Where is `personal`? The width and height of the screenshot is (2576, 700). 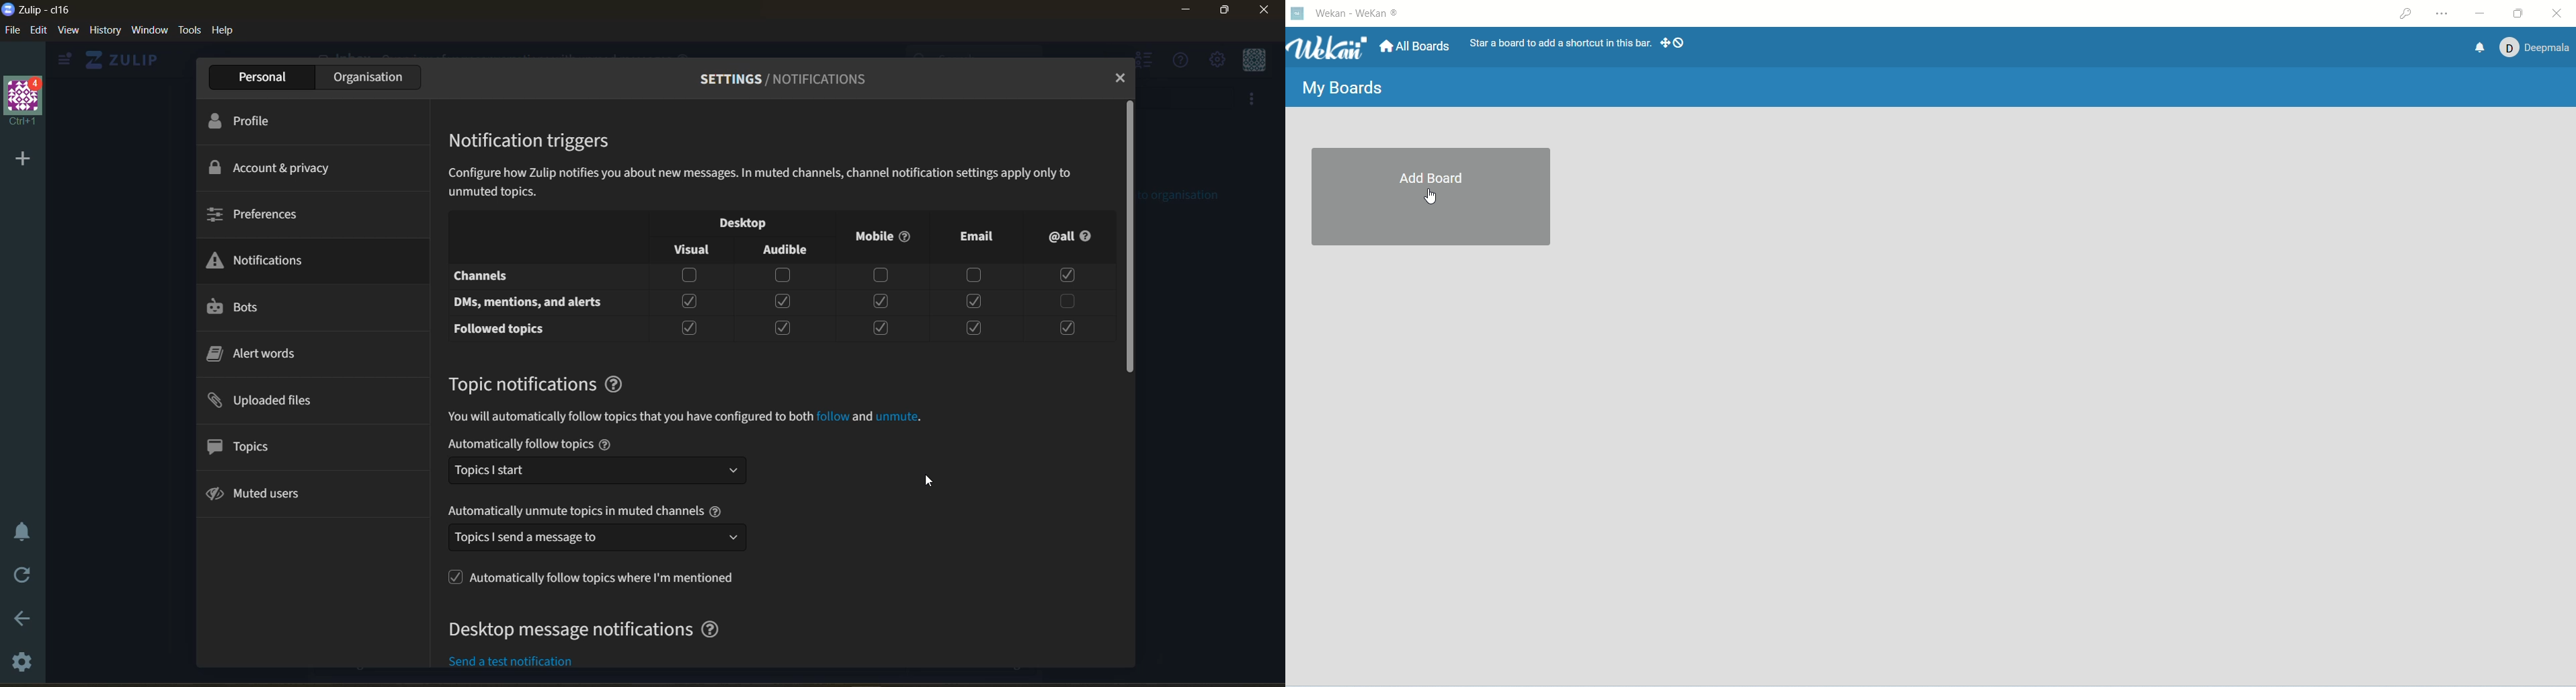
personal is located at coordinates (257, 76).